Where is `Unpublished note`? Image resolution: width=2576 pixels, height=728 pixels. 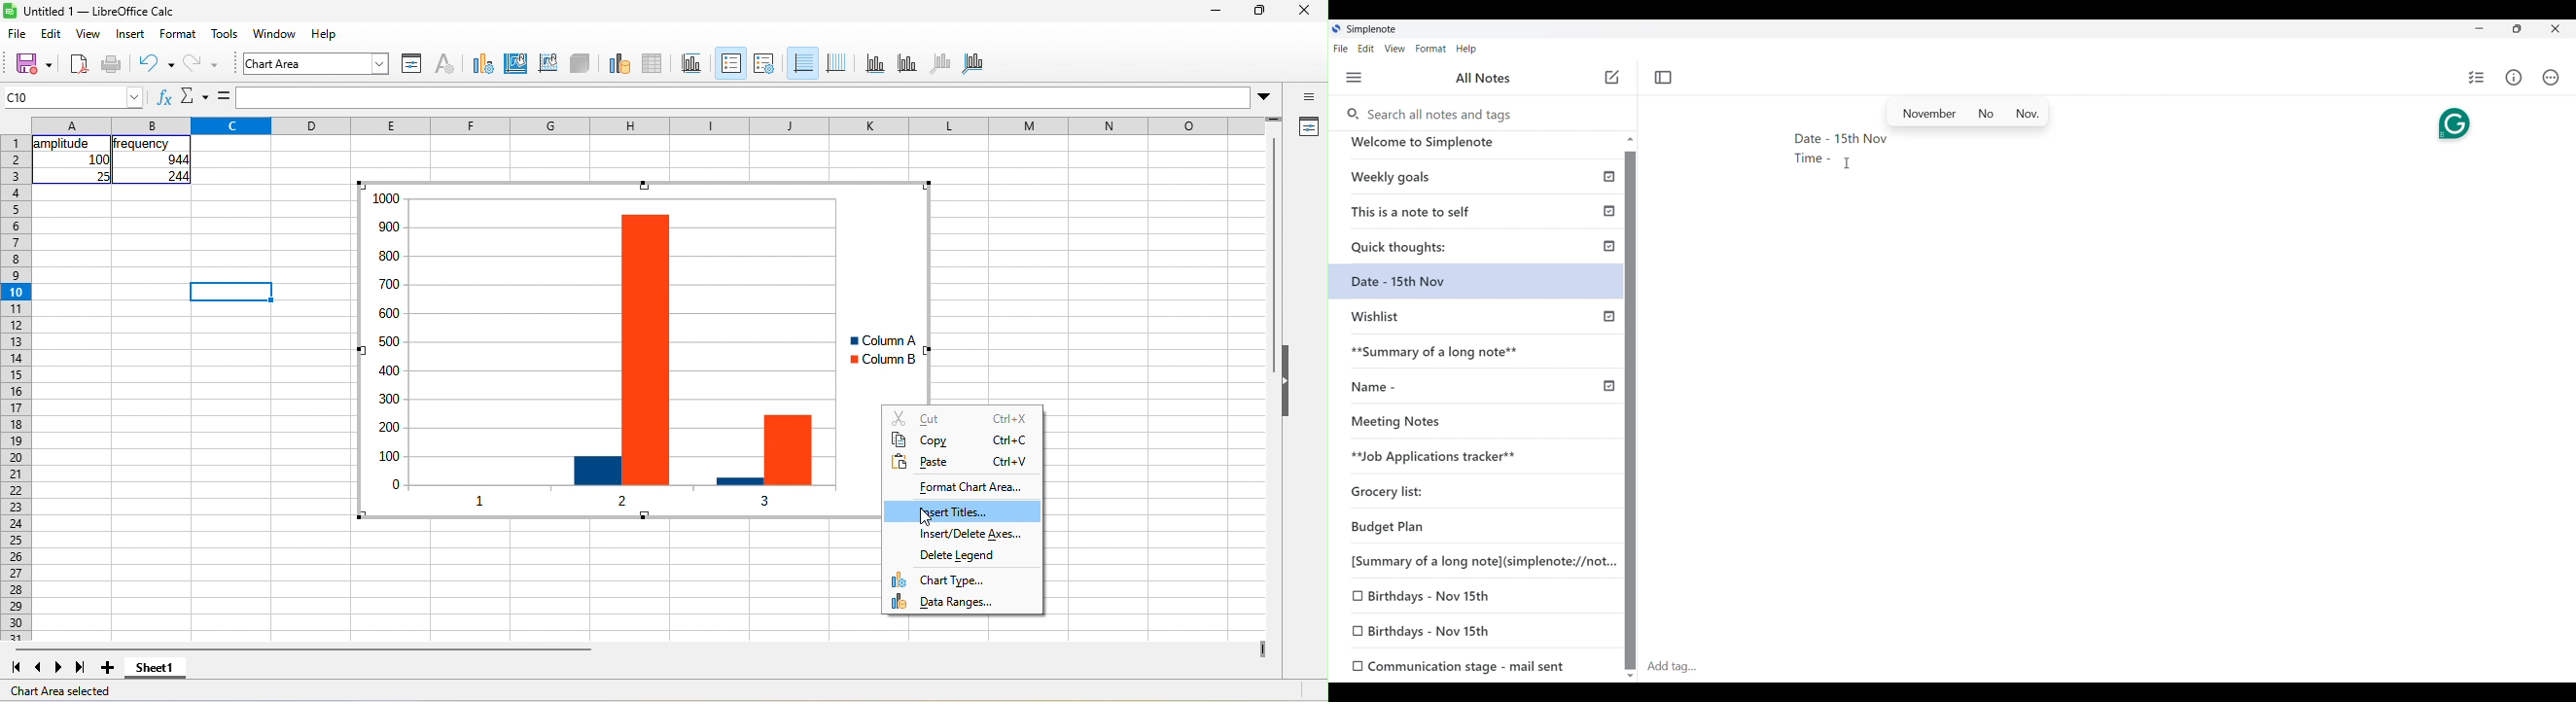
Unpublished note is located at coordinates (1459, 664).